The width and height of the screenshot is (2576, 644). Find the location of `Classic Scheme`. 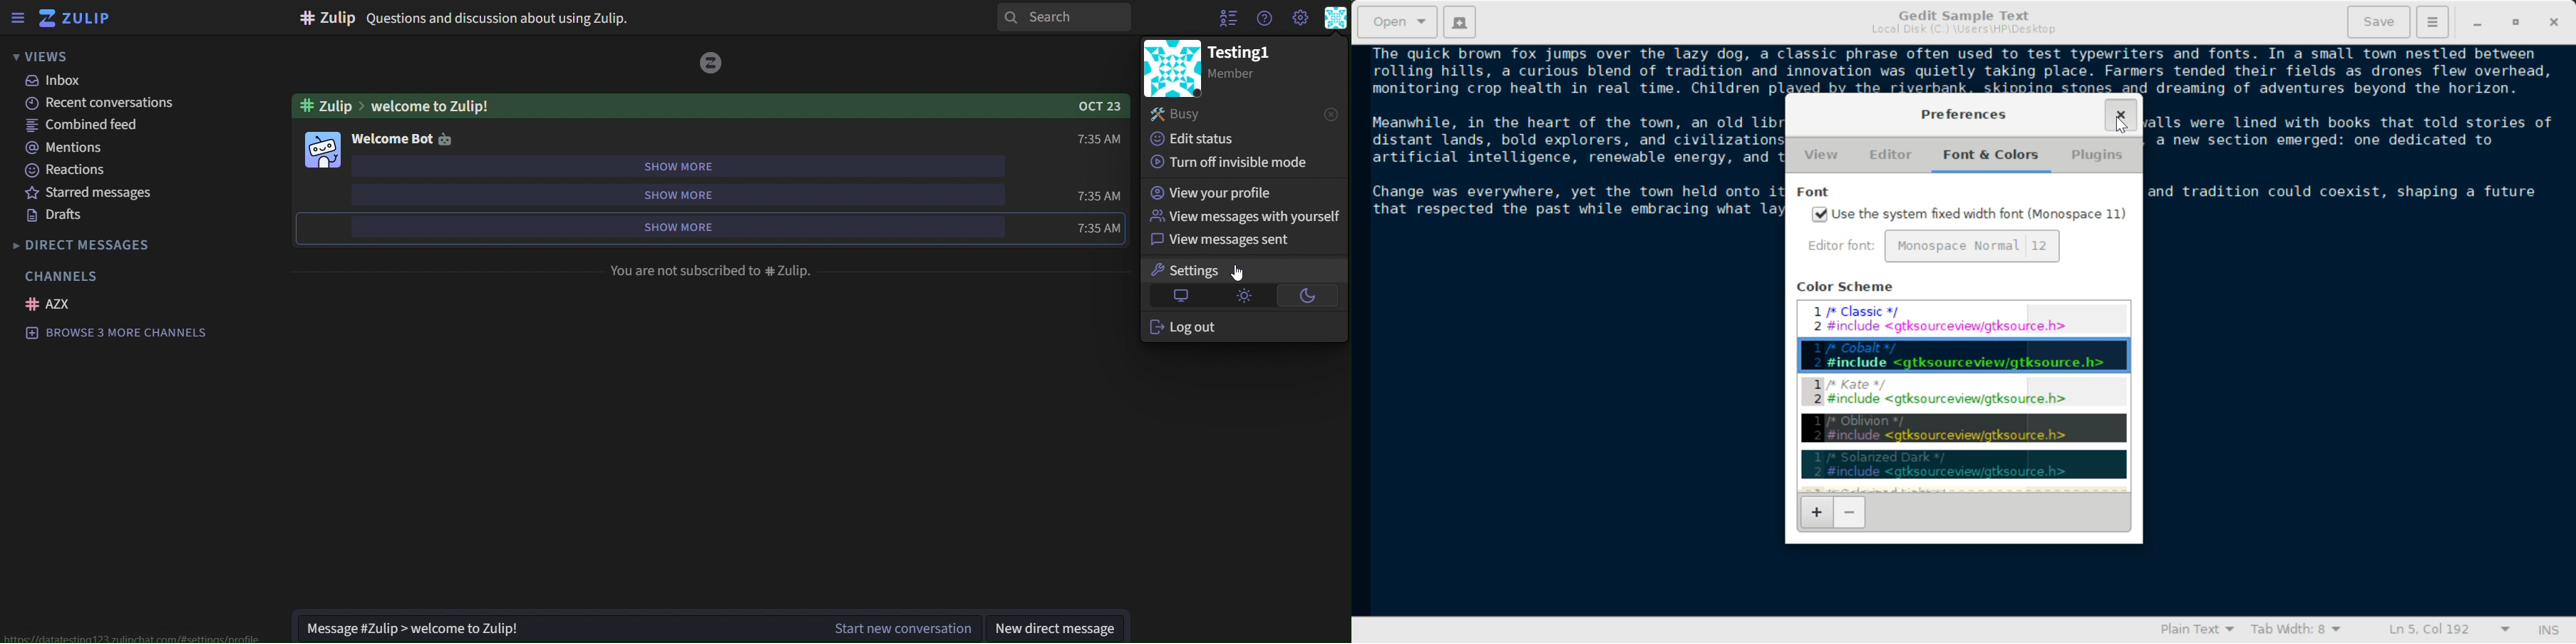

Classic Scheme is located at coordinates (1964, 318).